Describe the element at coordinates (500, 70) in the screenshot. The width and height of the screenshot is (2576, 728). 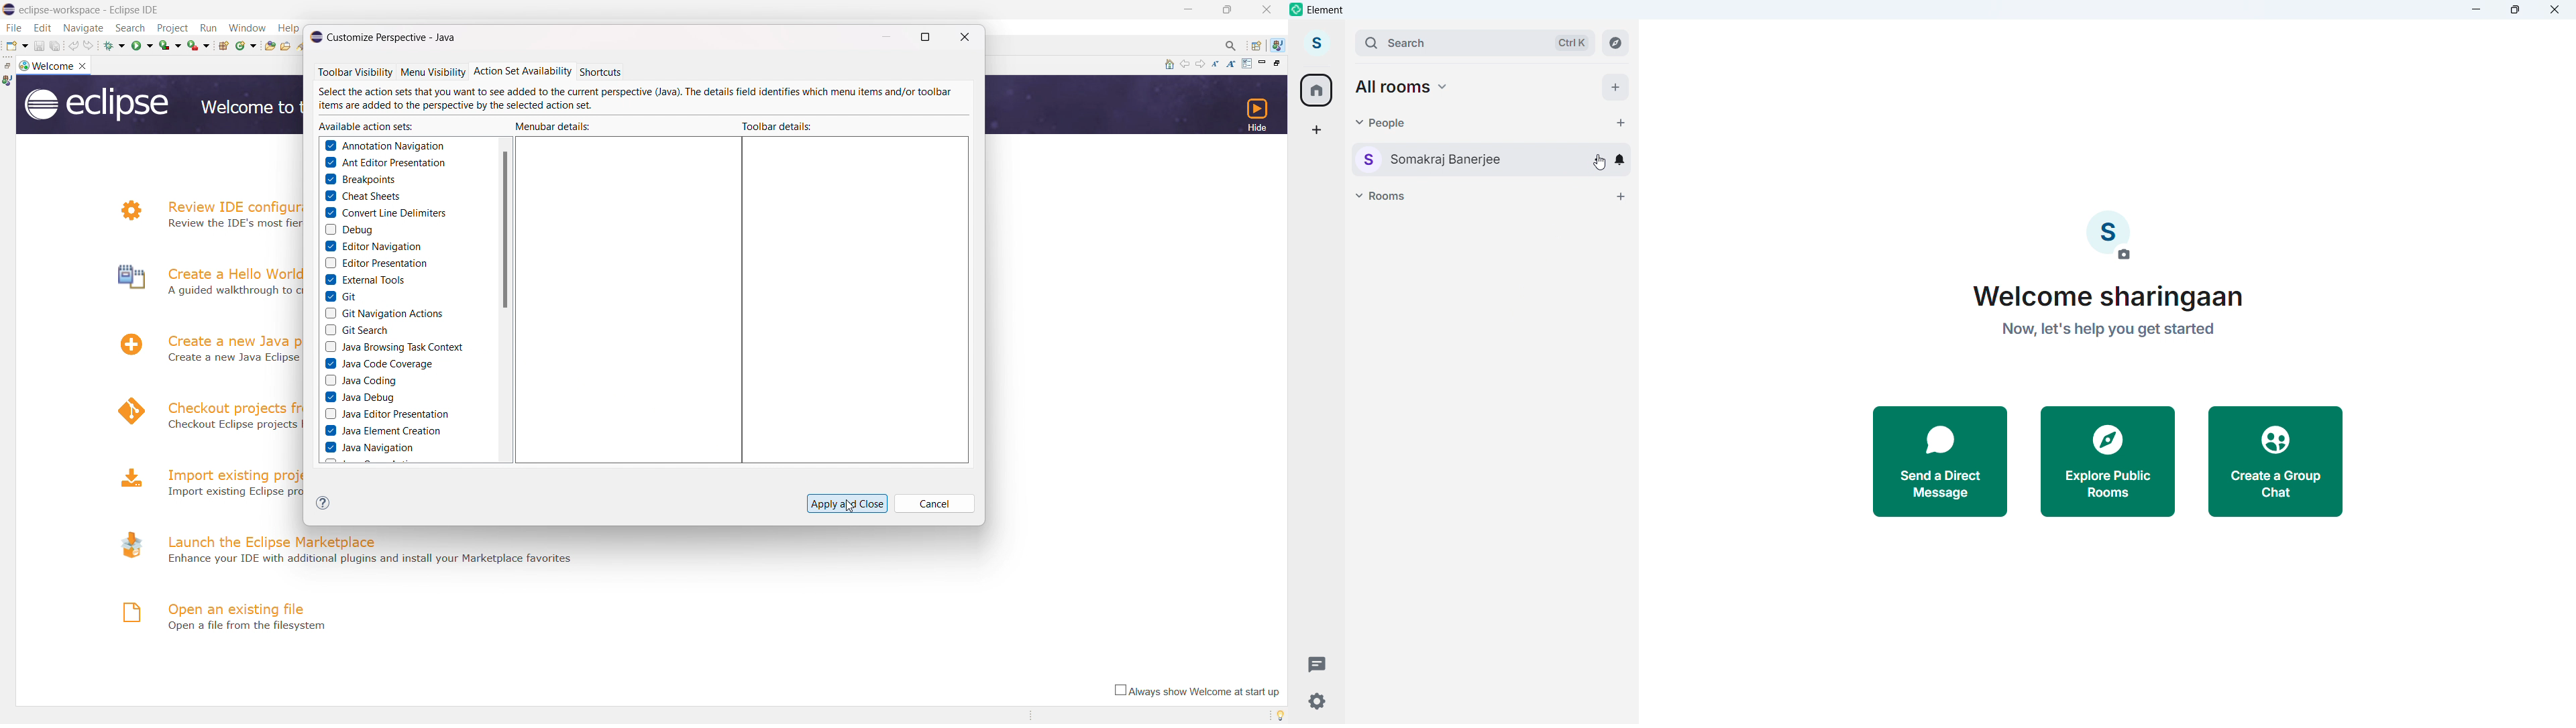
I see `Toolbar Visibility Menu Visibility Action Set Availability Shortcuts` at that location.